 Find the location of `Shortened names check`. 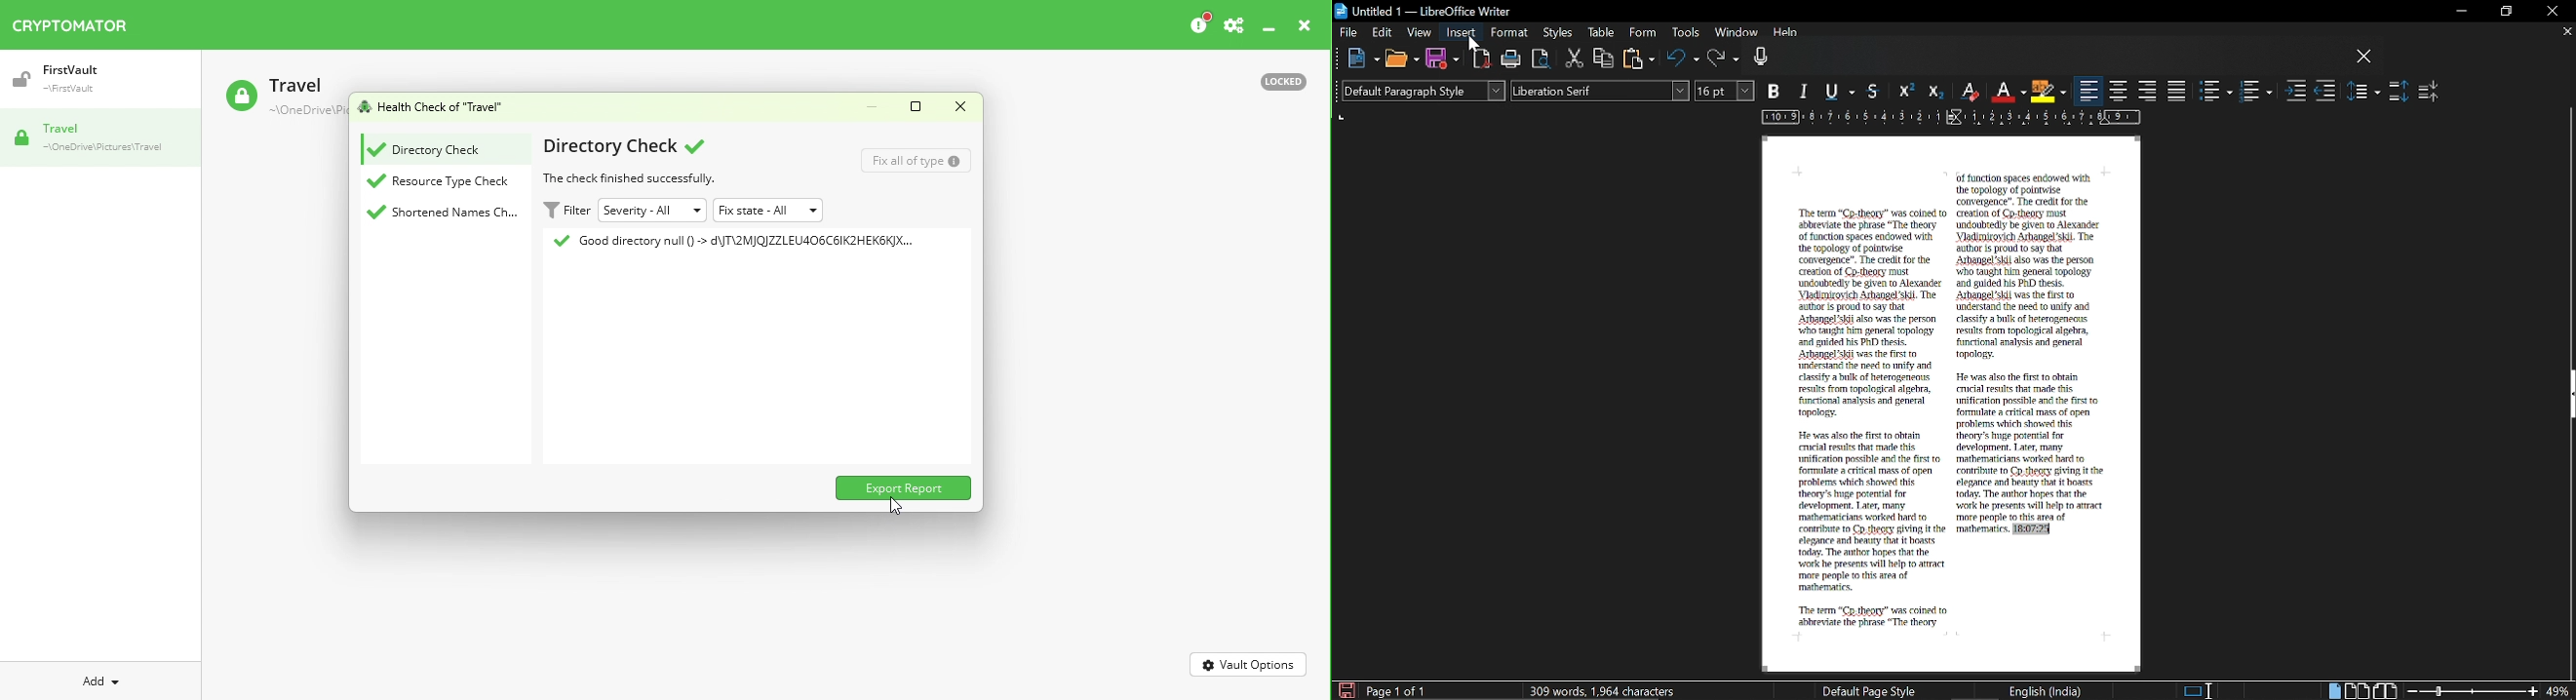

Shortened names check is located at coordinates (442, 213).